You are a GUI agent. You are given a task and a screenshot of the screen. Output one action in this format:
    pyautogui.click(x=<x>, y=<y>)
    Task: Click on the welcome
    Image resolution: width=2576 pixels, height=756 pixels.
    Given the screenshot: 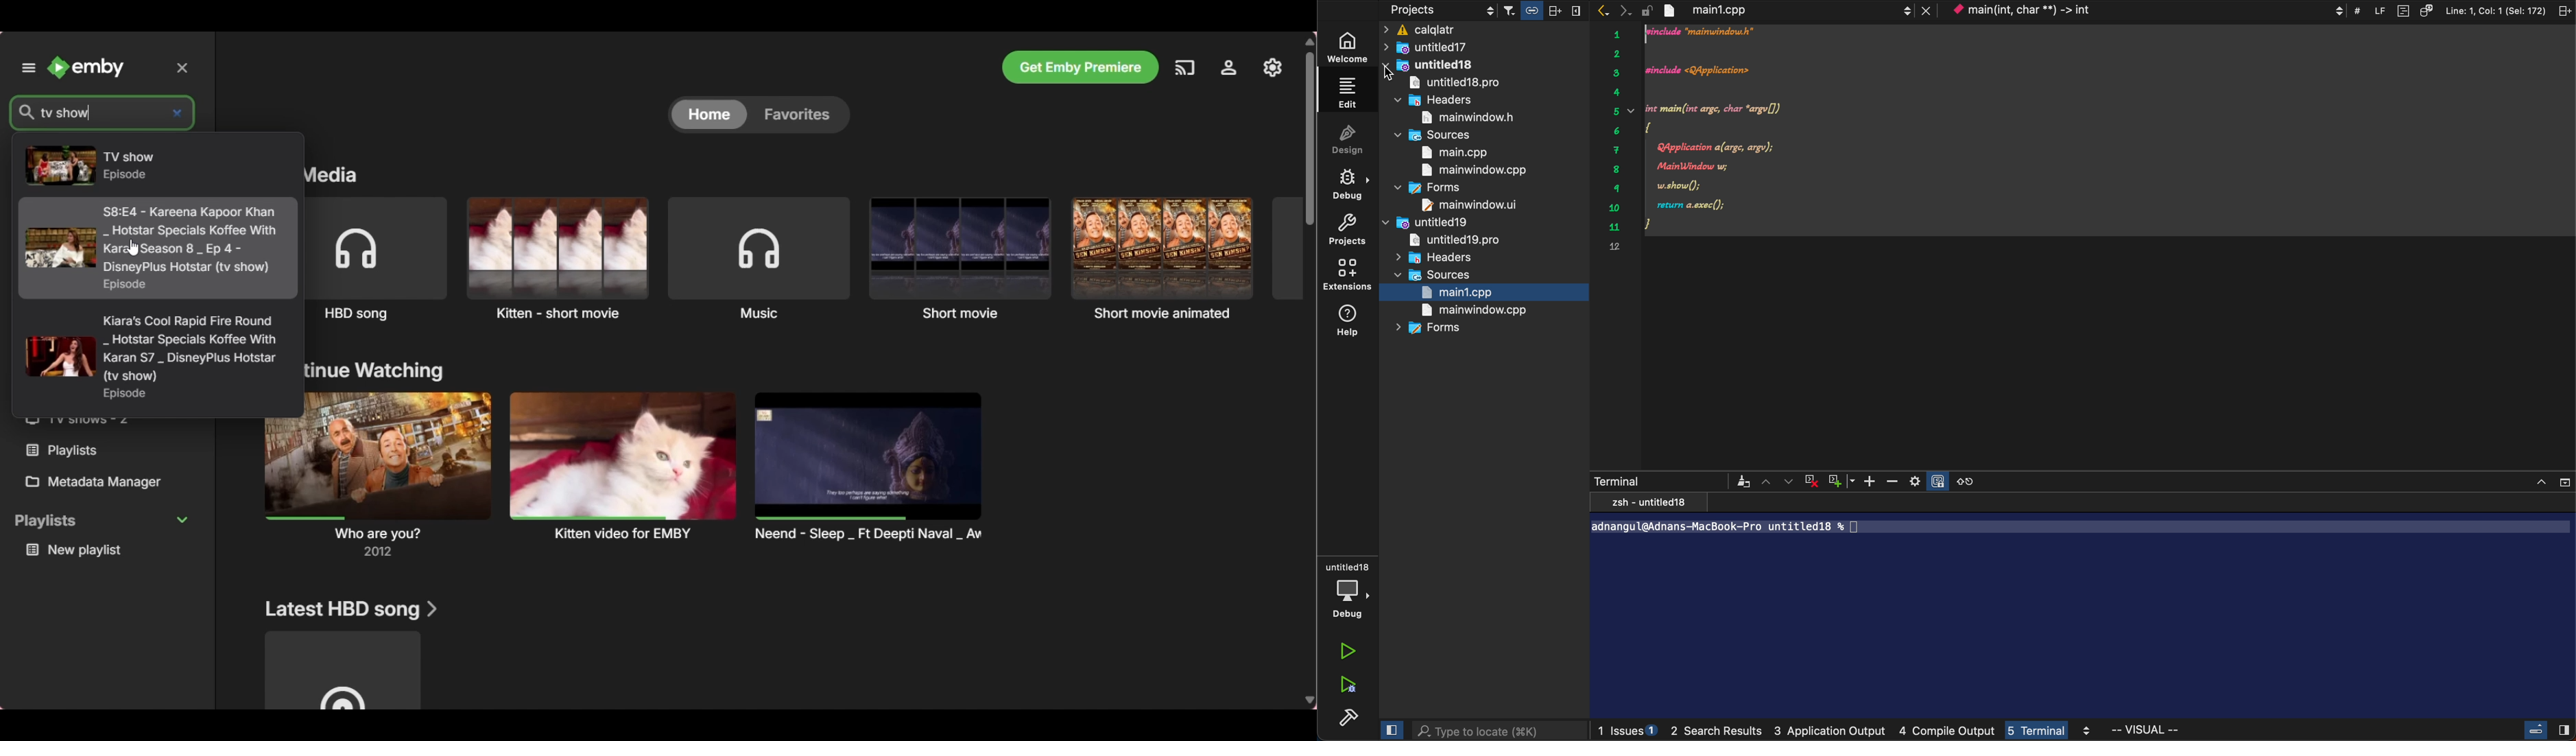 What is the action you would take?
    pyautogui.click(x=1349, y=46)
    